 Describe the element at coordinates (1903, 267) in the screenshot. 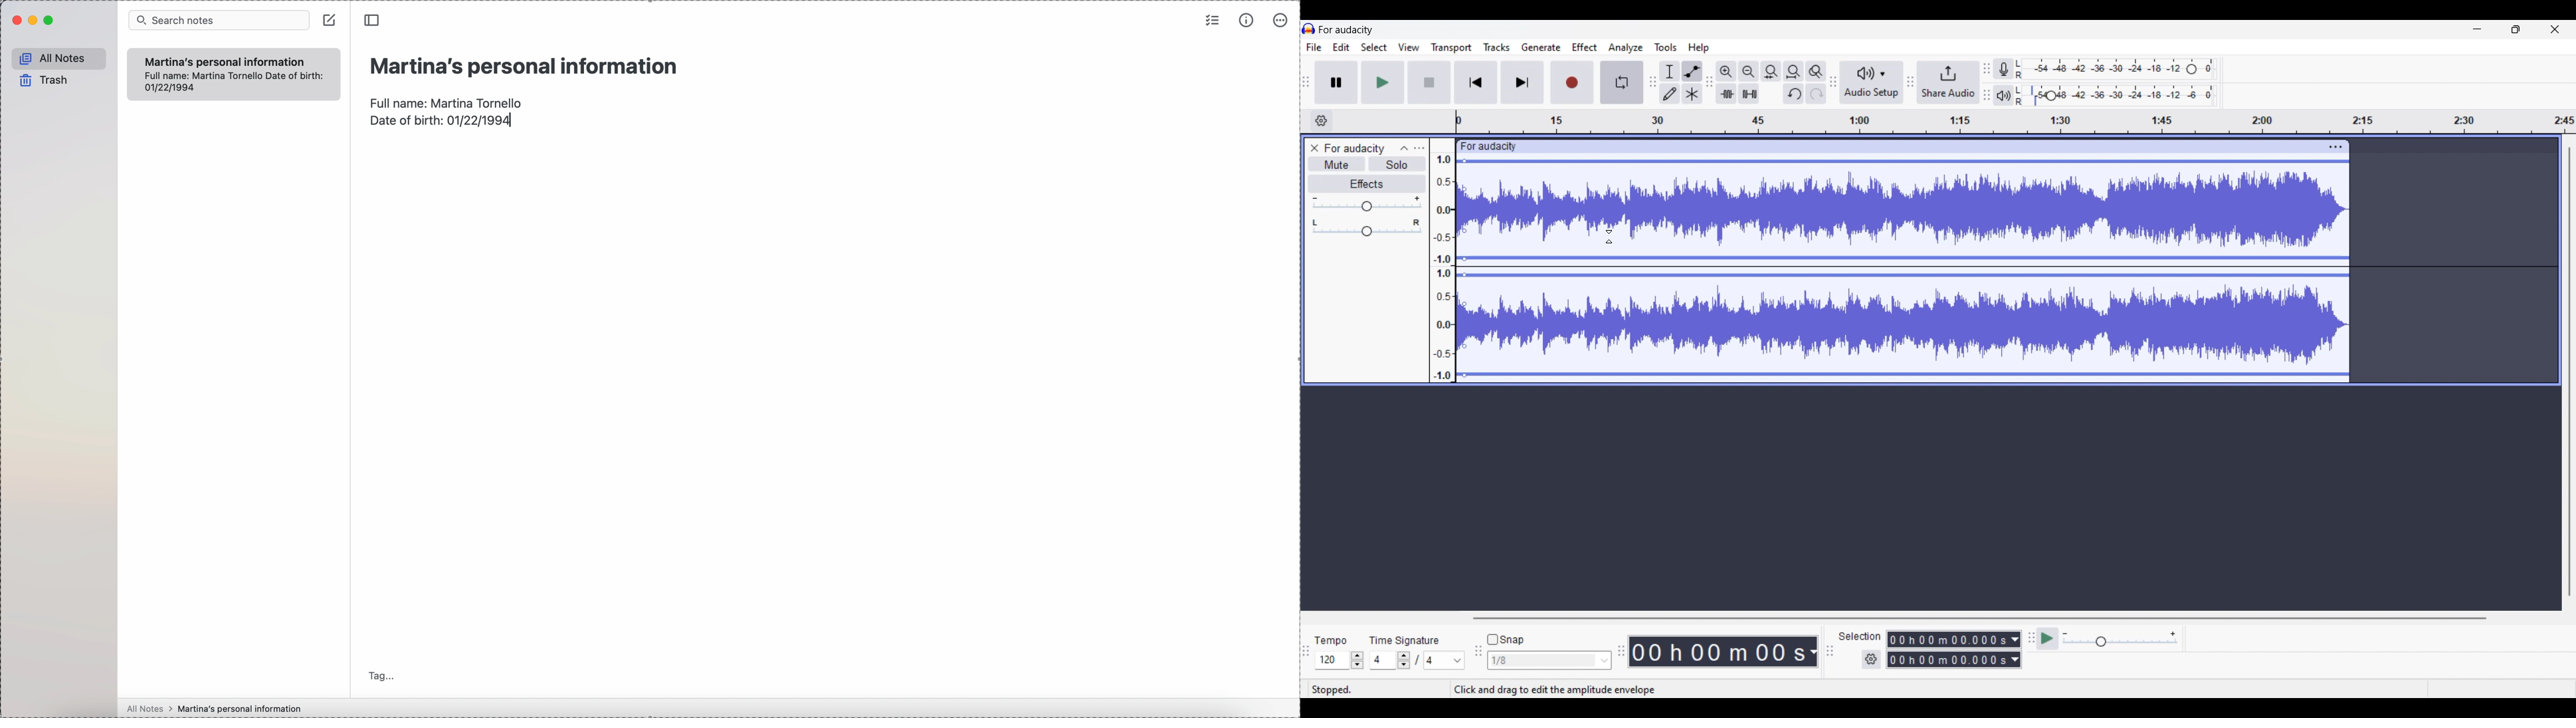

I see `Track highlighted due to Envelop tool` at that location.